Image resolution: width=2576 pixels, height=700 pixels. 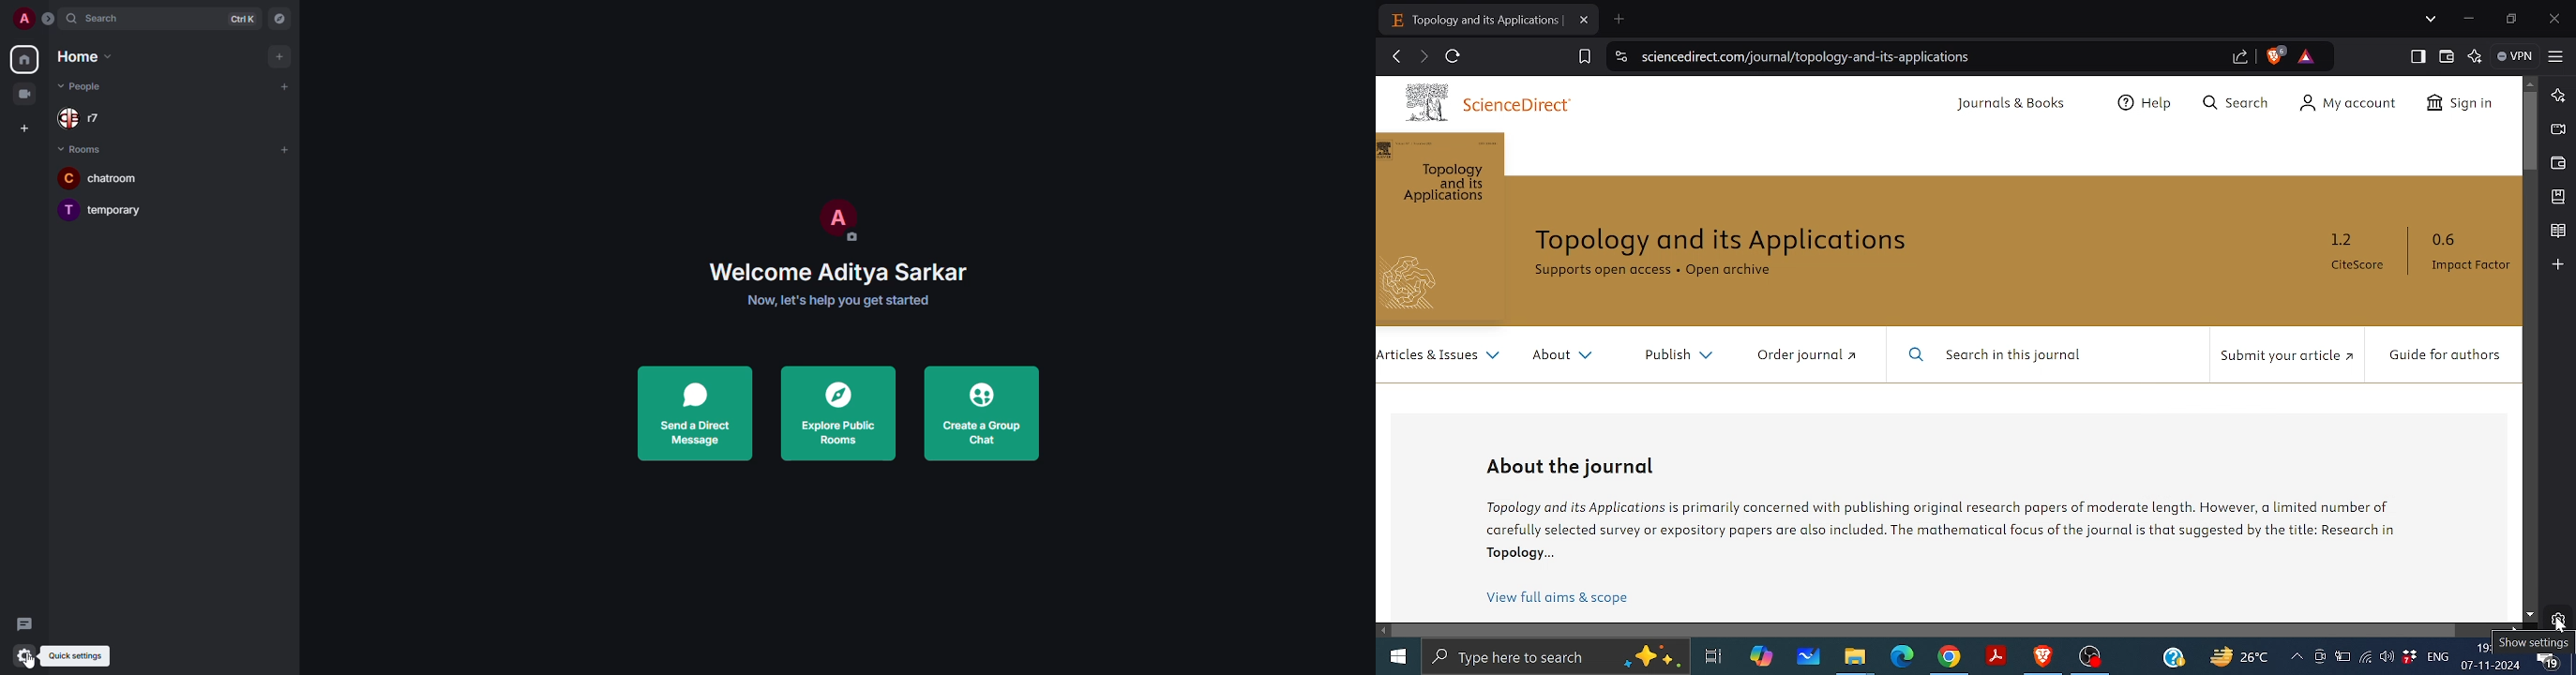 What do you see at coordinates (82, 55) in the screenshot?
I see `home` at bounding box center [82, 55].